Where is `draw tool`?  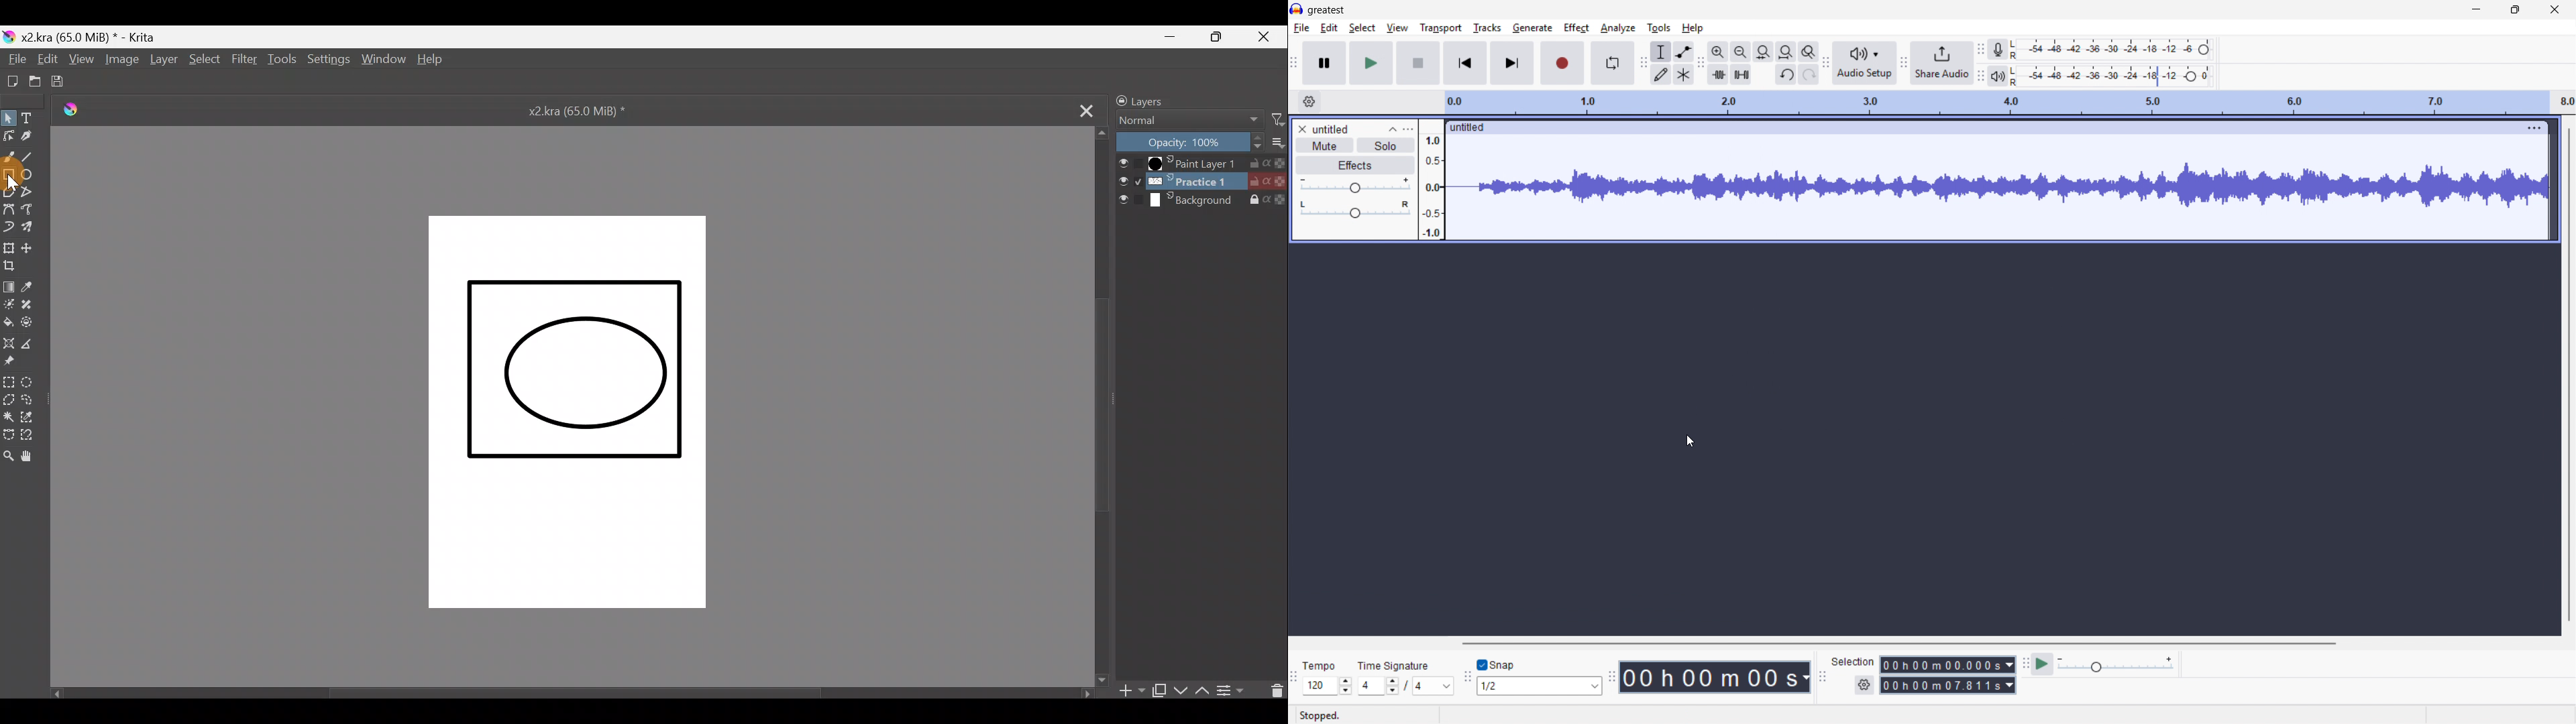 draw tool is located at coordinates (1661, 74).